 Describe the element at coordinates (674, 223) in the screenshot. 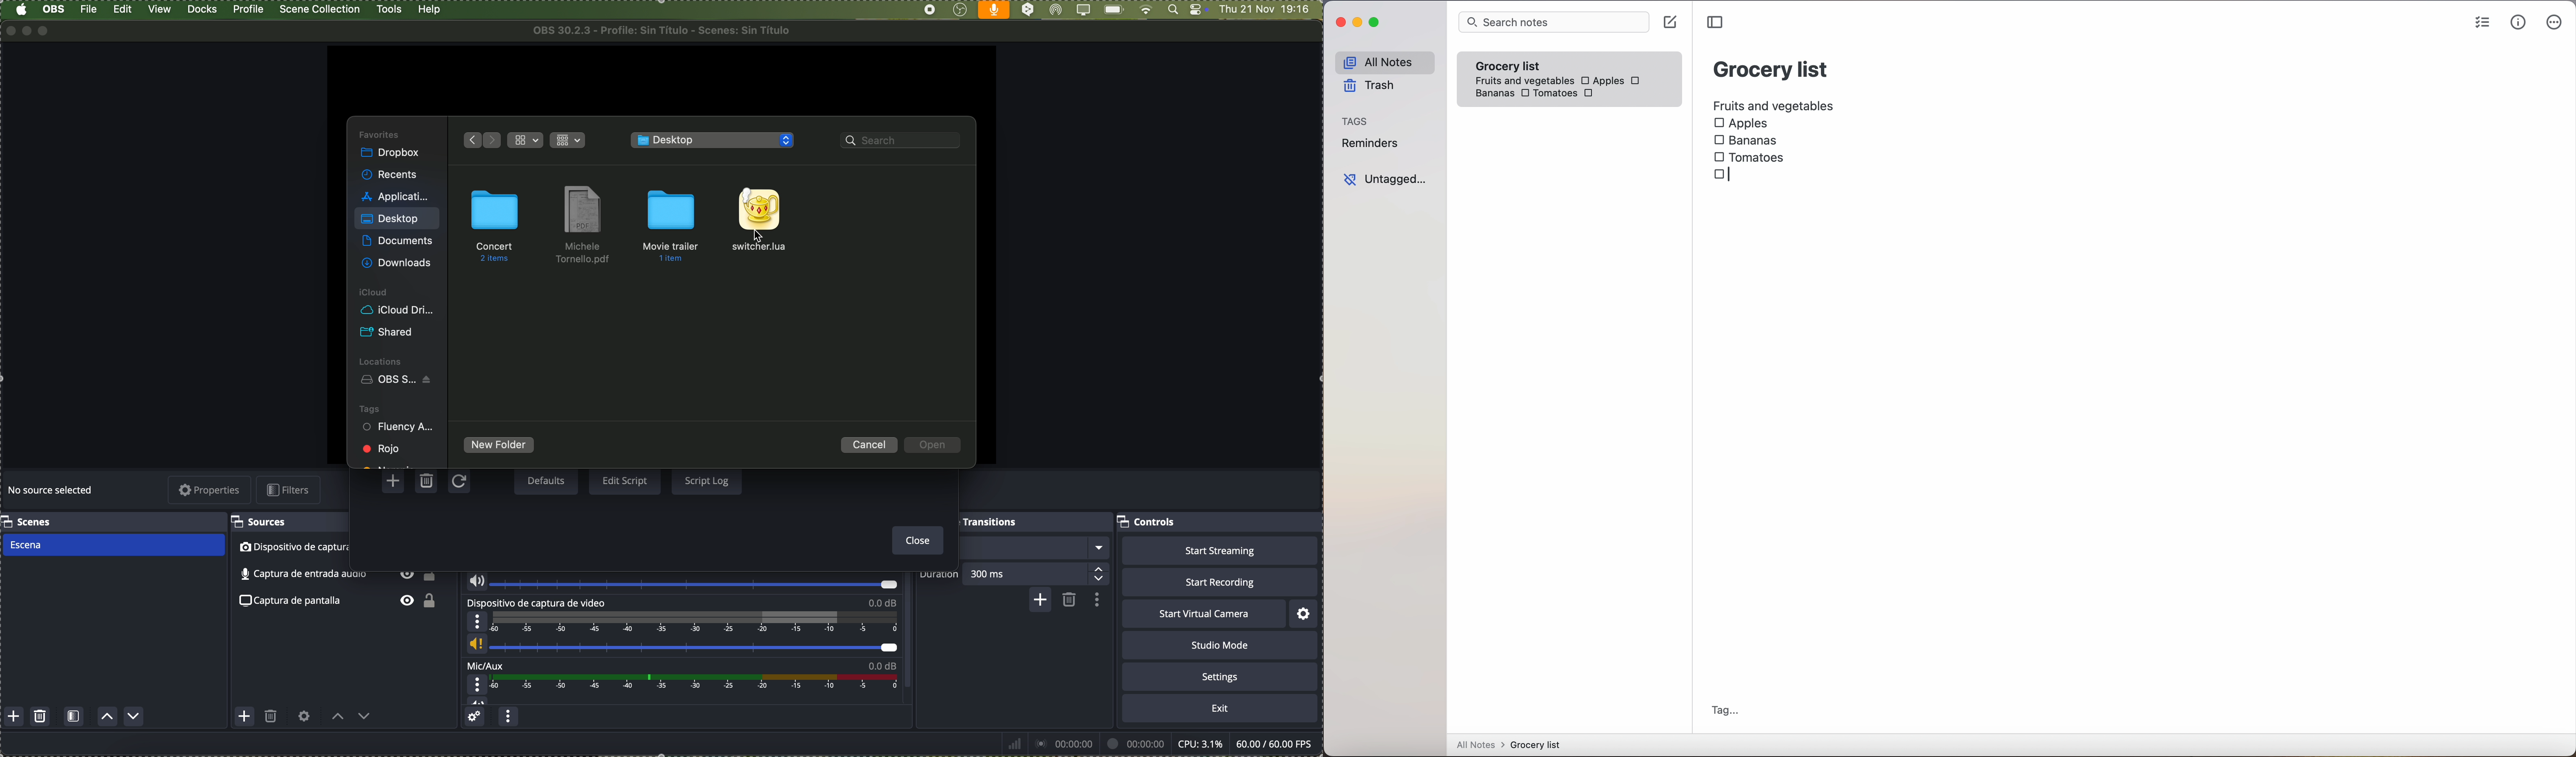

I see `movie trailer folder` at that location.